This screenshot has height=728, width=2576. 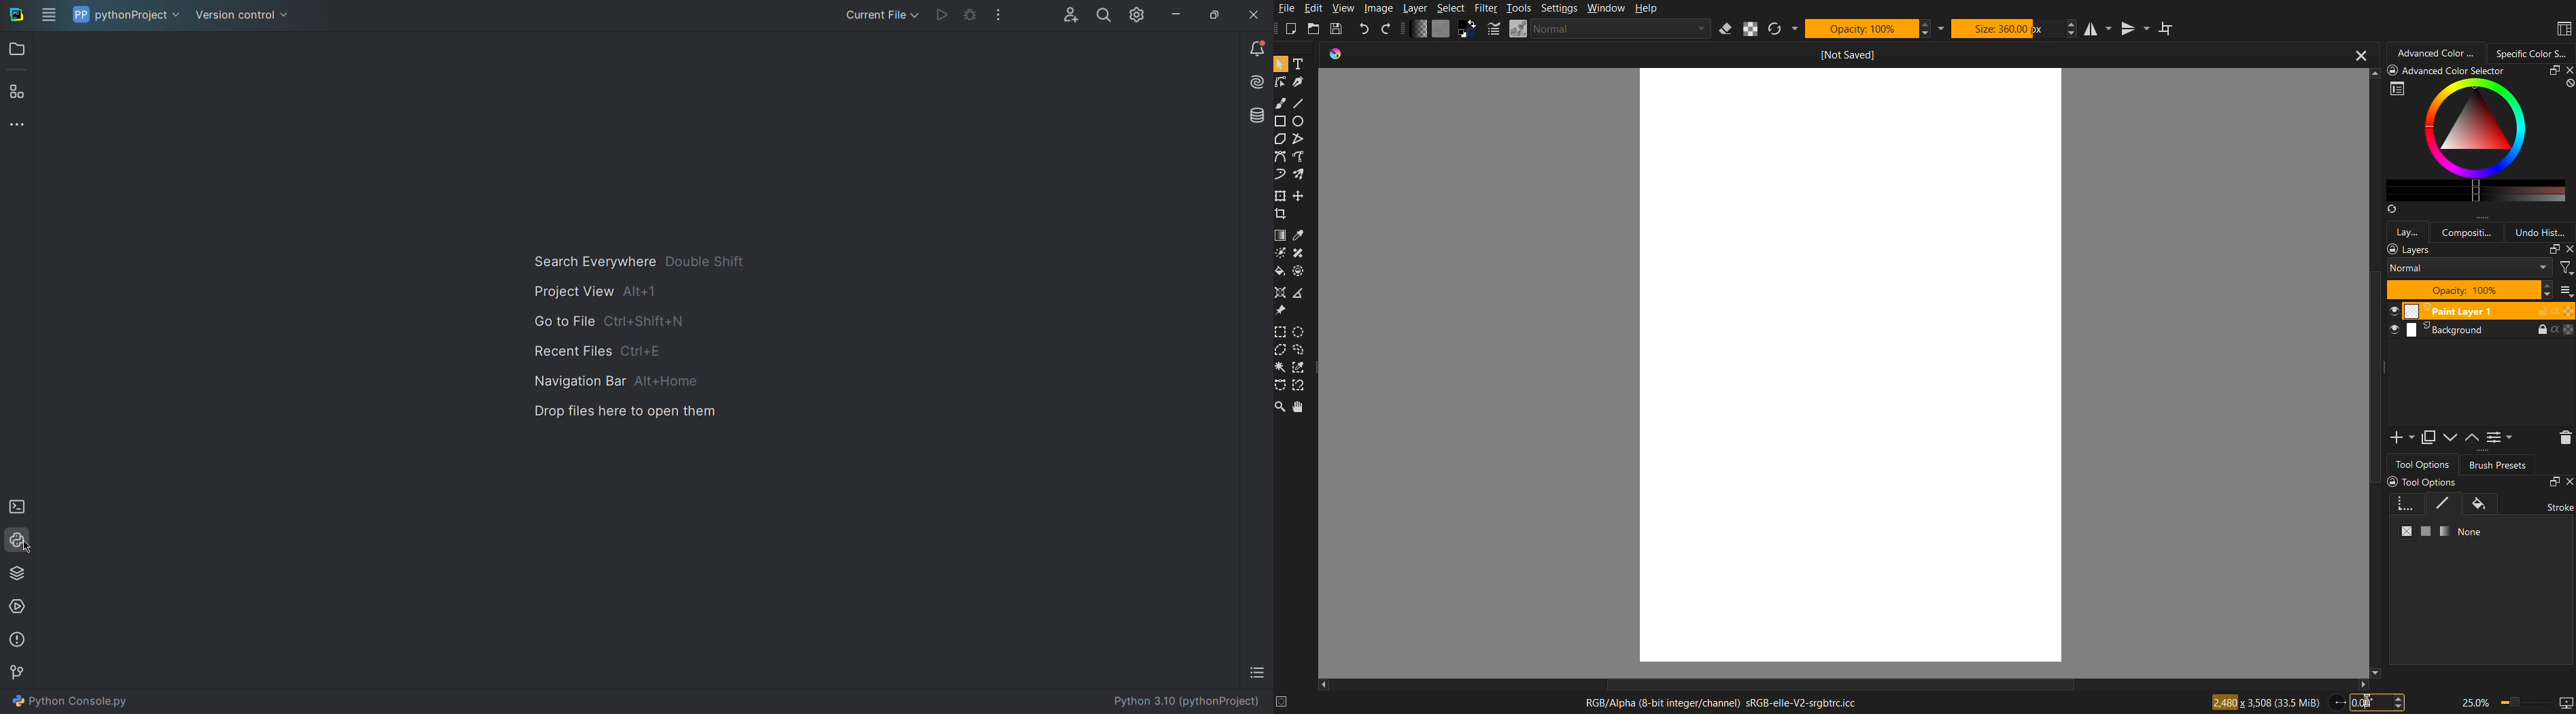 I want to click on Rectangular Selection Tool, so click(x=1281, y=332).